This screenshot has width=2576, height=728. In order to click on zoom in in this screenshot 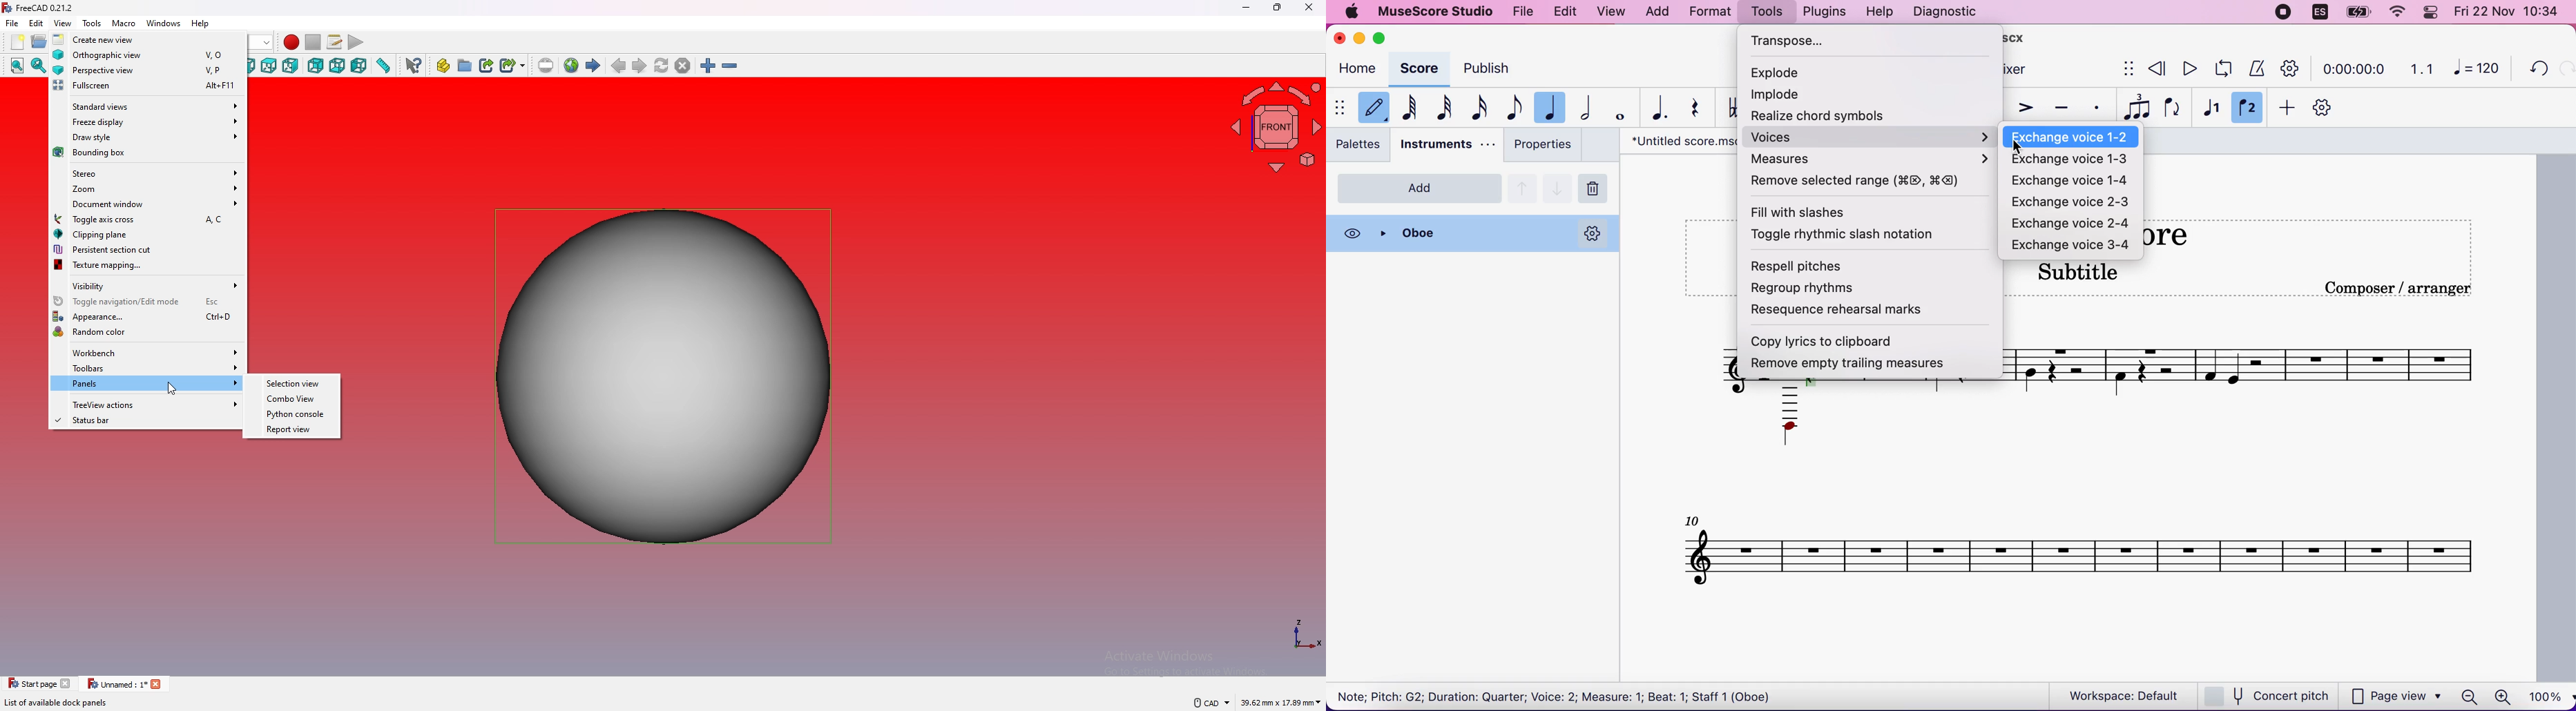, I will do `click(2504, 695)`.